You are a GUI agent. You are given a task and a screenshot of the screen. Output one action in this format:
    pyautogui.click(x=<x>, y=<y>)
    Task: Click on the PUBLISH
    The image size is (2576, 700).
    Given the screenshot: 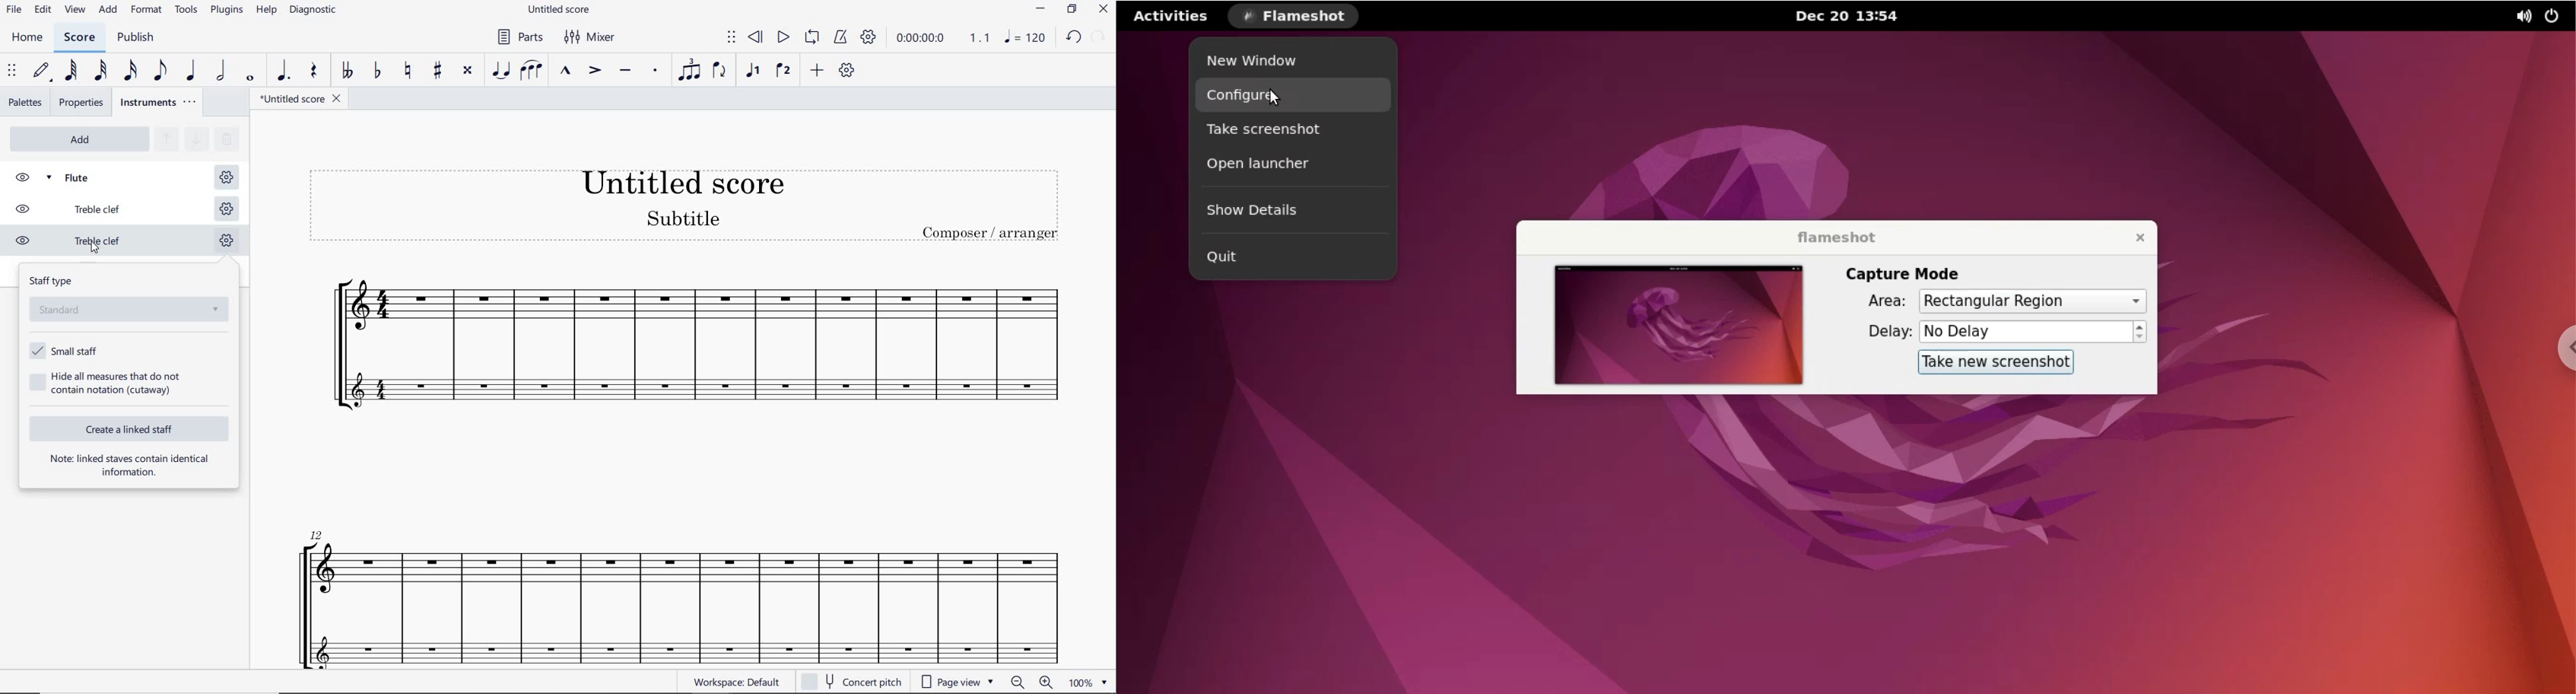 What is the action you would take?
    pyautogui.click(x=140, y=39)
    